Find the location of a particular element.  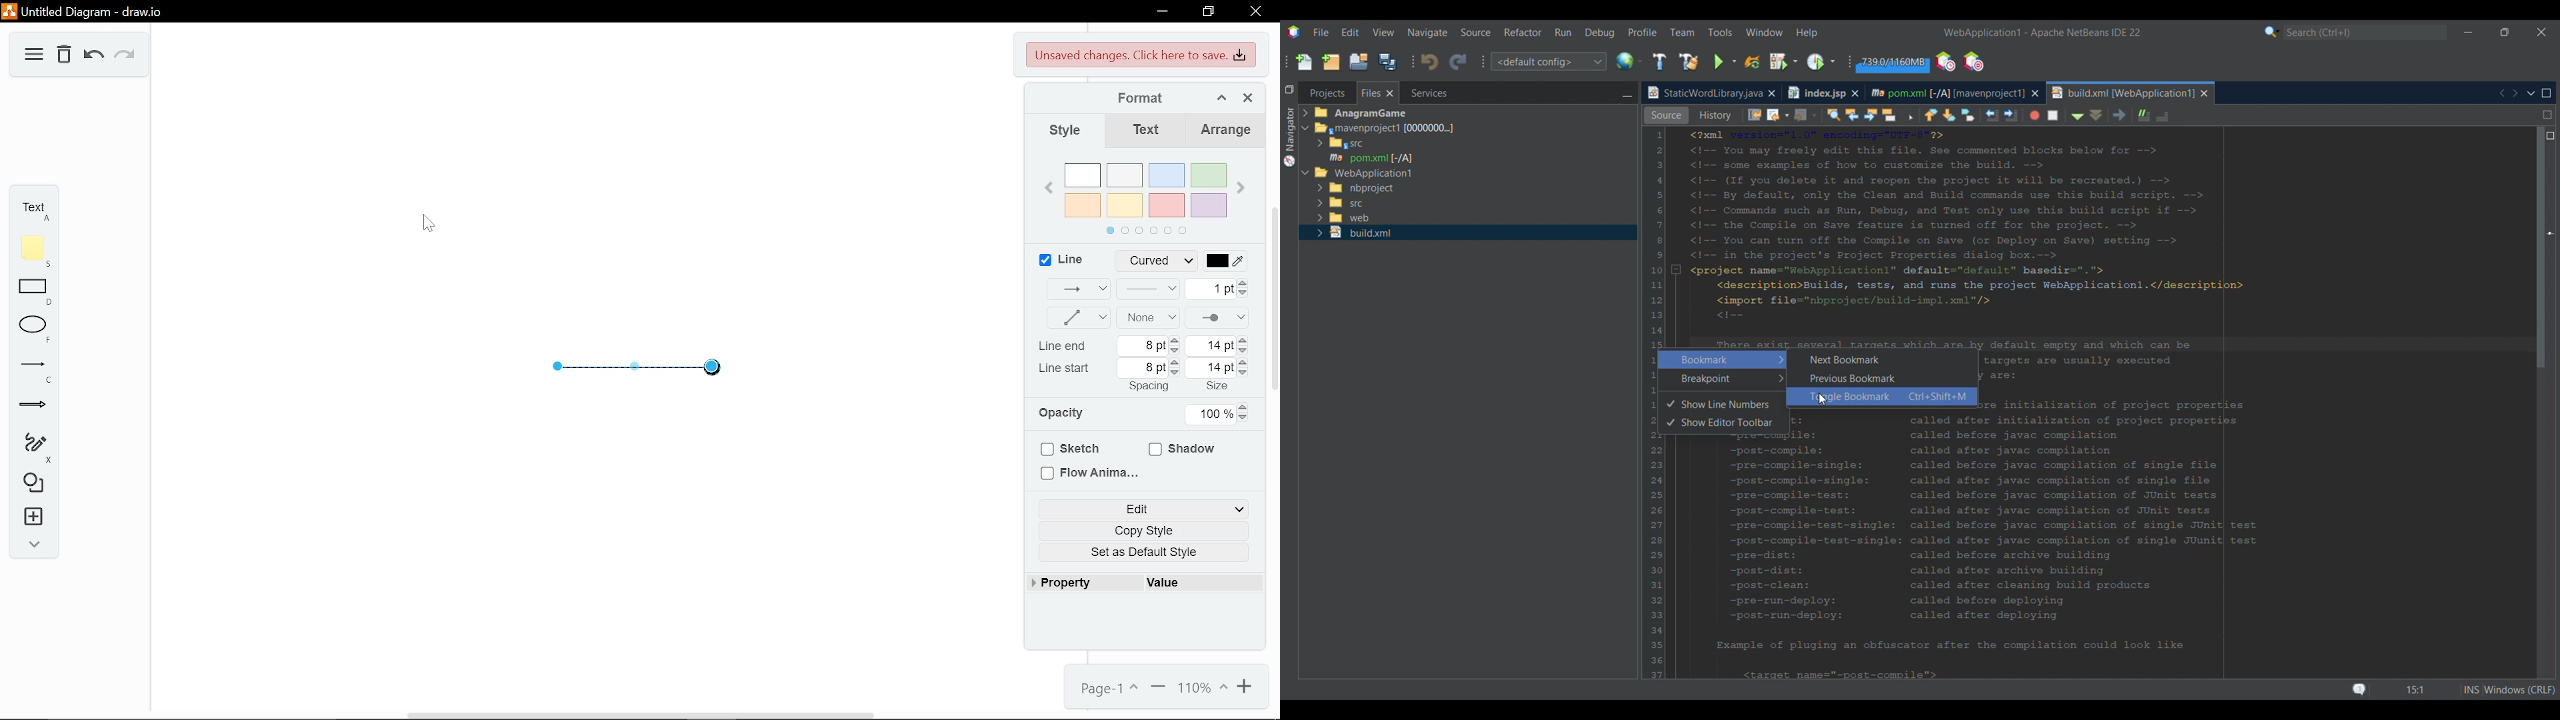

Increase line end Size is located at coordinates (1244, 340).